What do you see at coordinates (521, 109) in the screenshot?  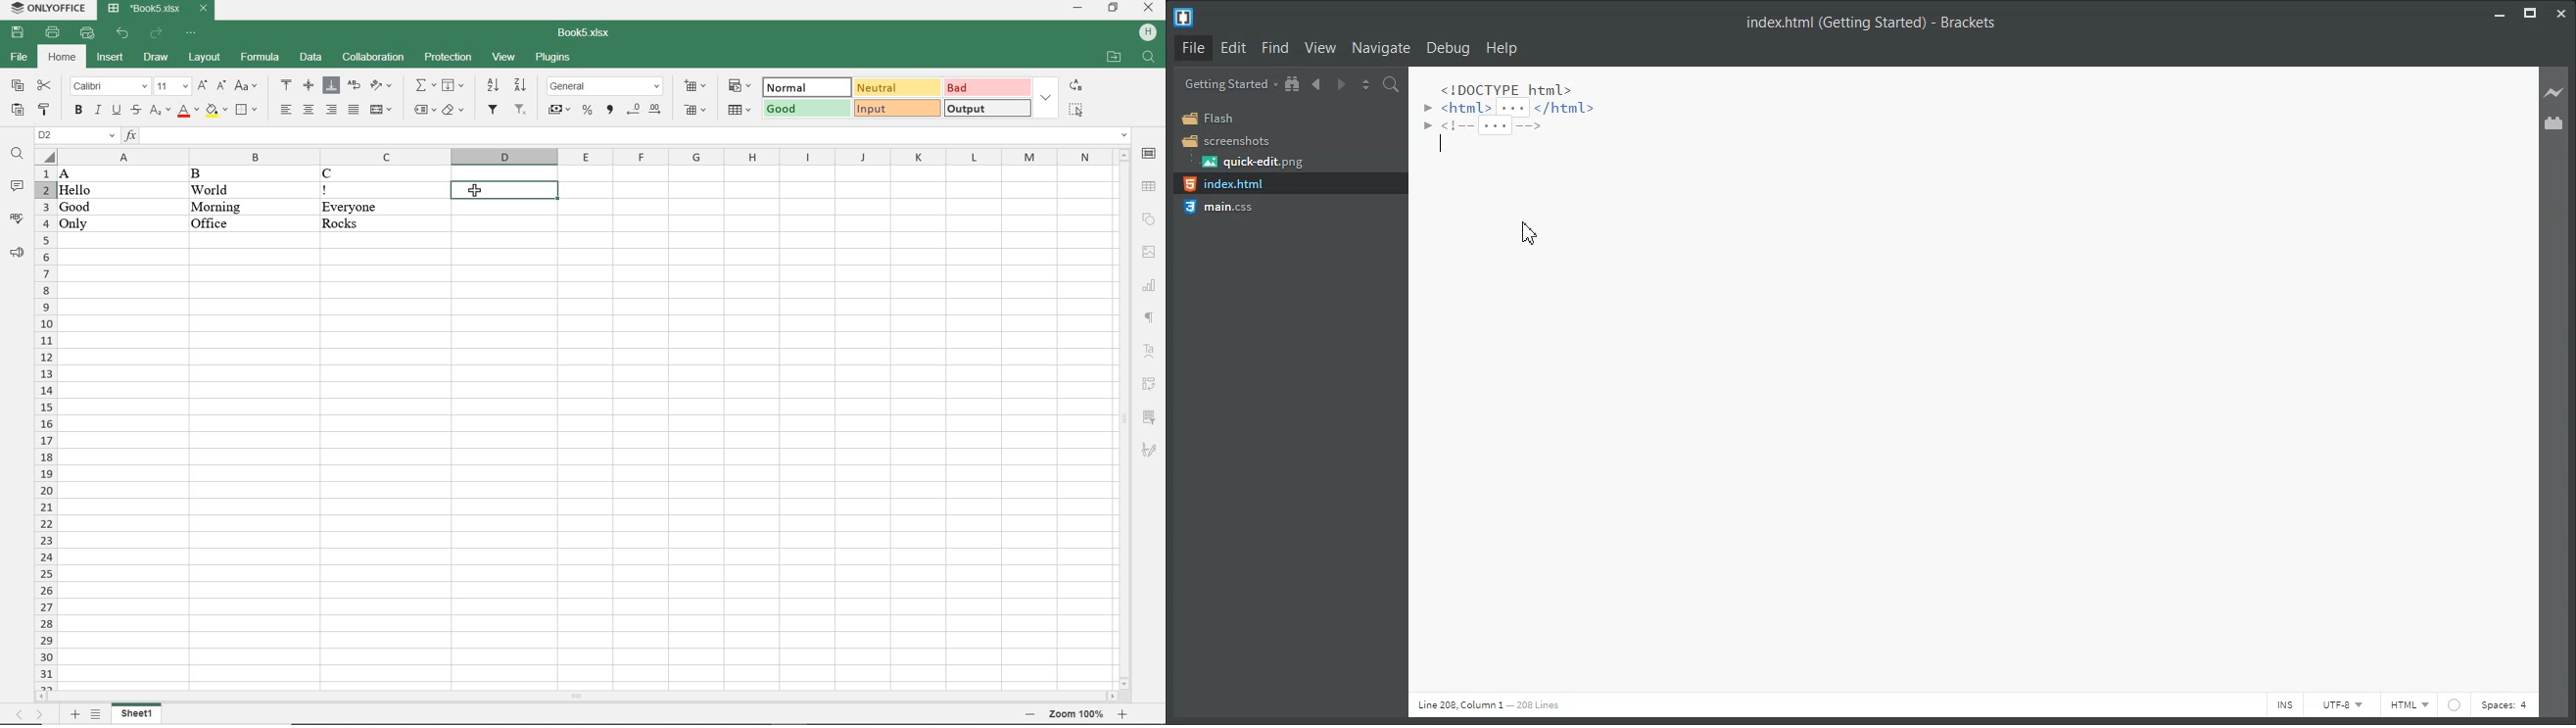 I see `REMOV FILTER` at bounding box center [521, 109].